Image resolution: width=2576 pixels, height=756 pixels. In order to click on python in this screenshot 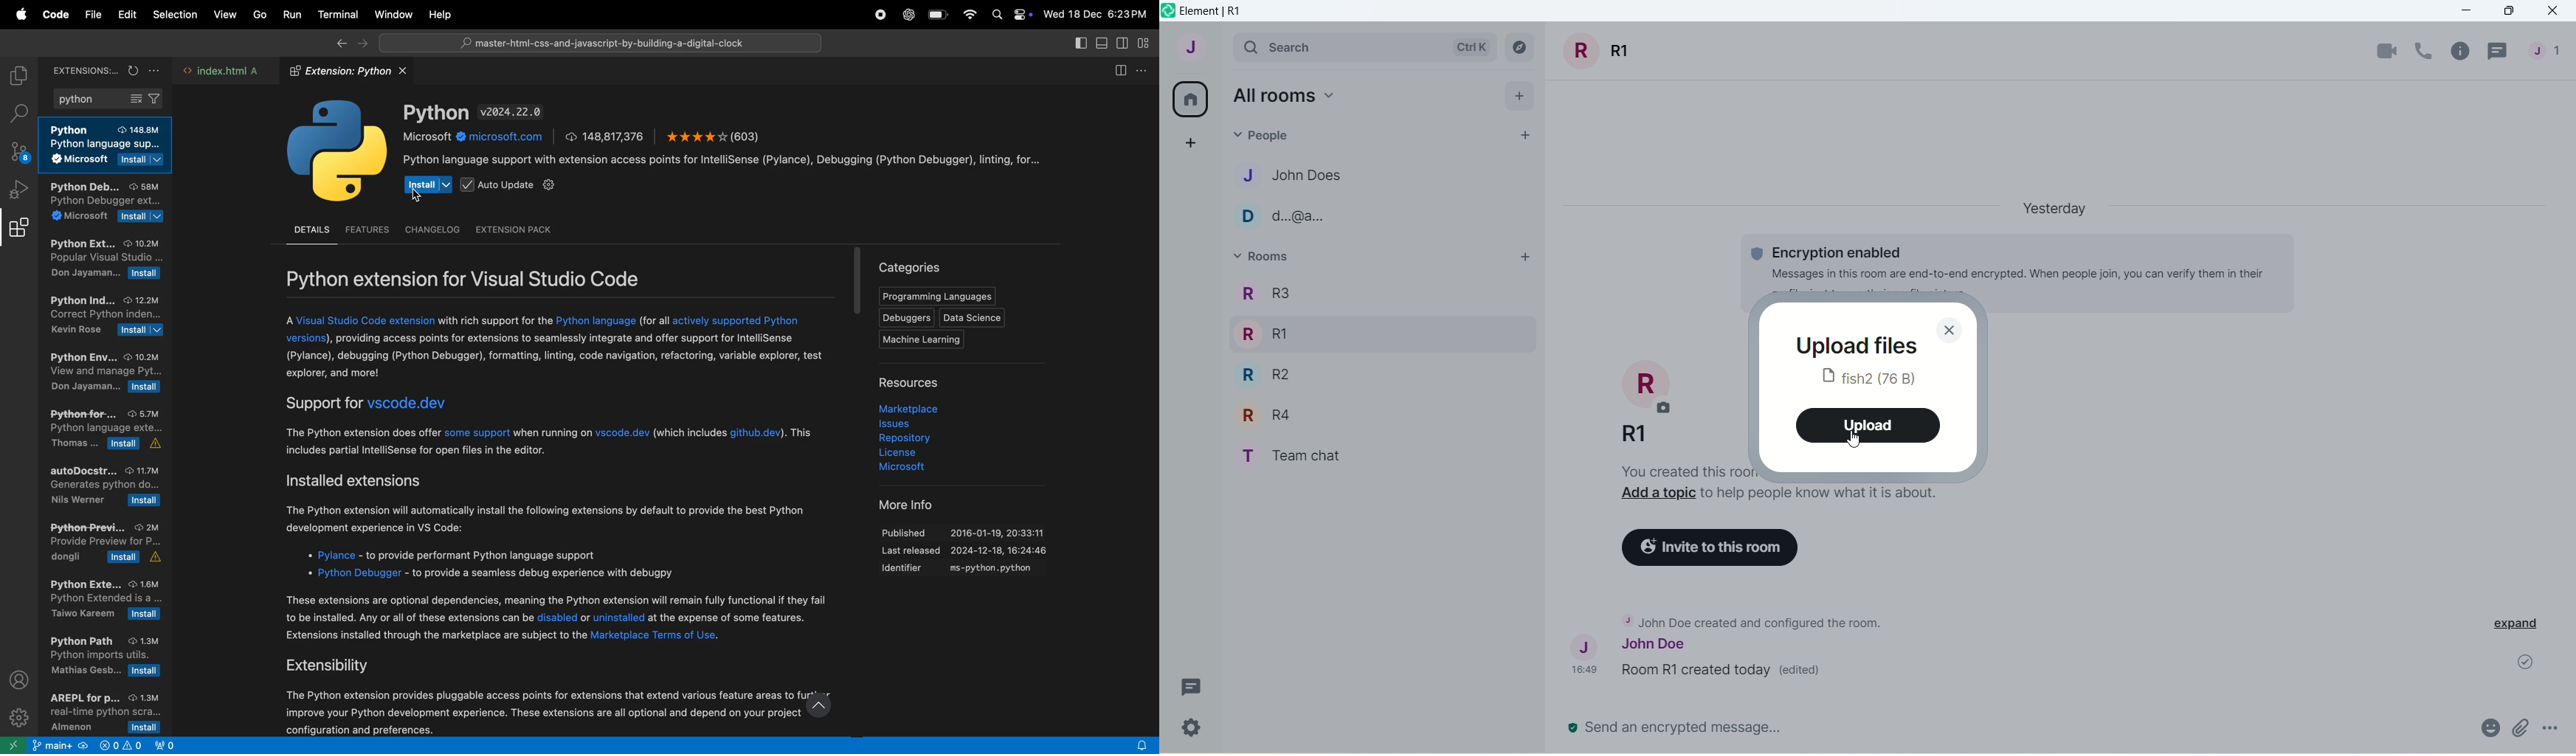, I will do `click(337, 153)`.